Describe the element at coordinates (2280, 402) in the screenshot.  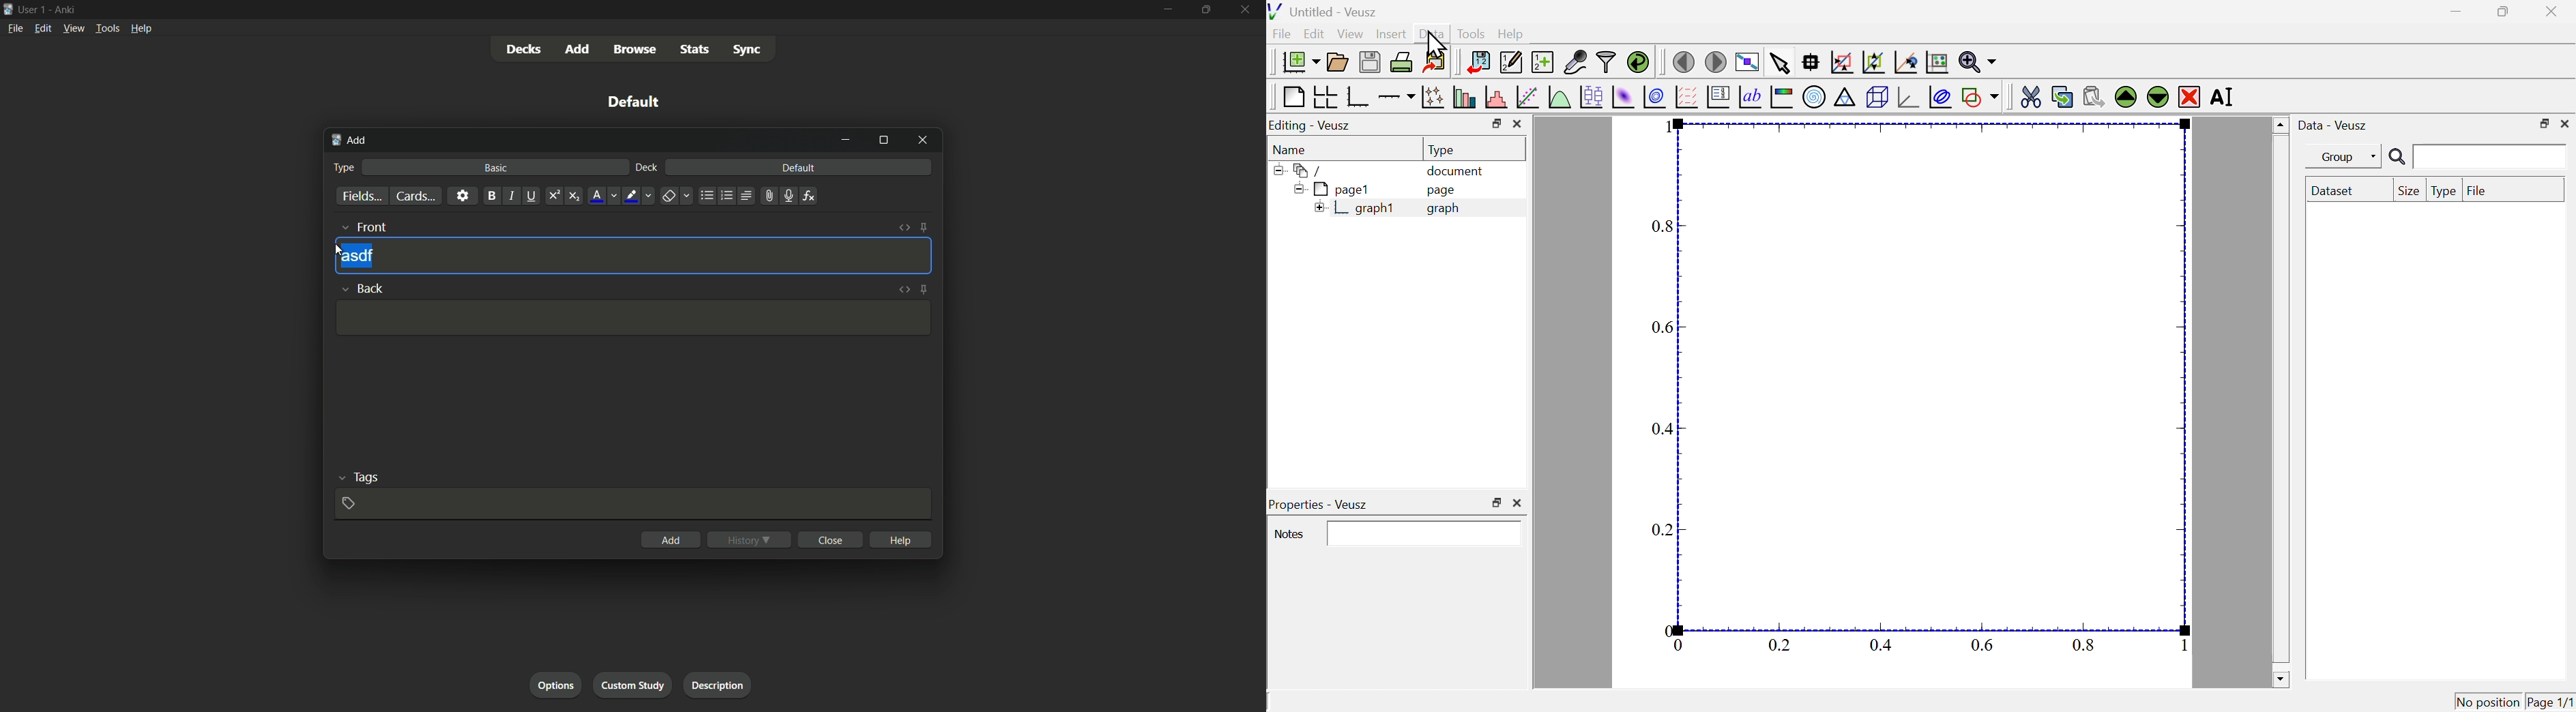
I see `scrollbar` at that location.